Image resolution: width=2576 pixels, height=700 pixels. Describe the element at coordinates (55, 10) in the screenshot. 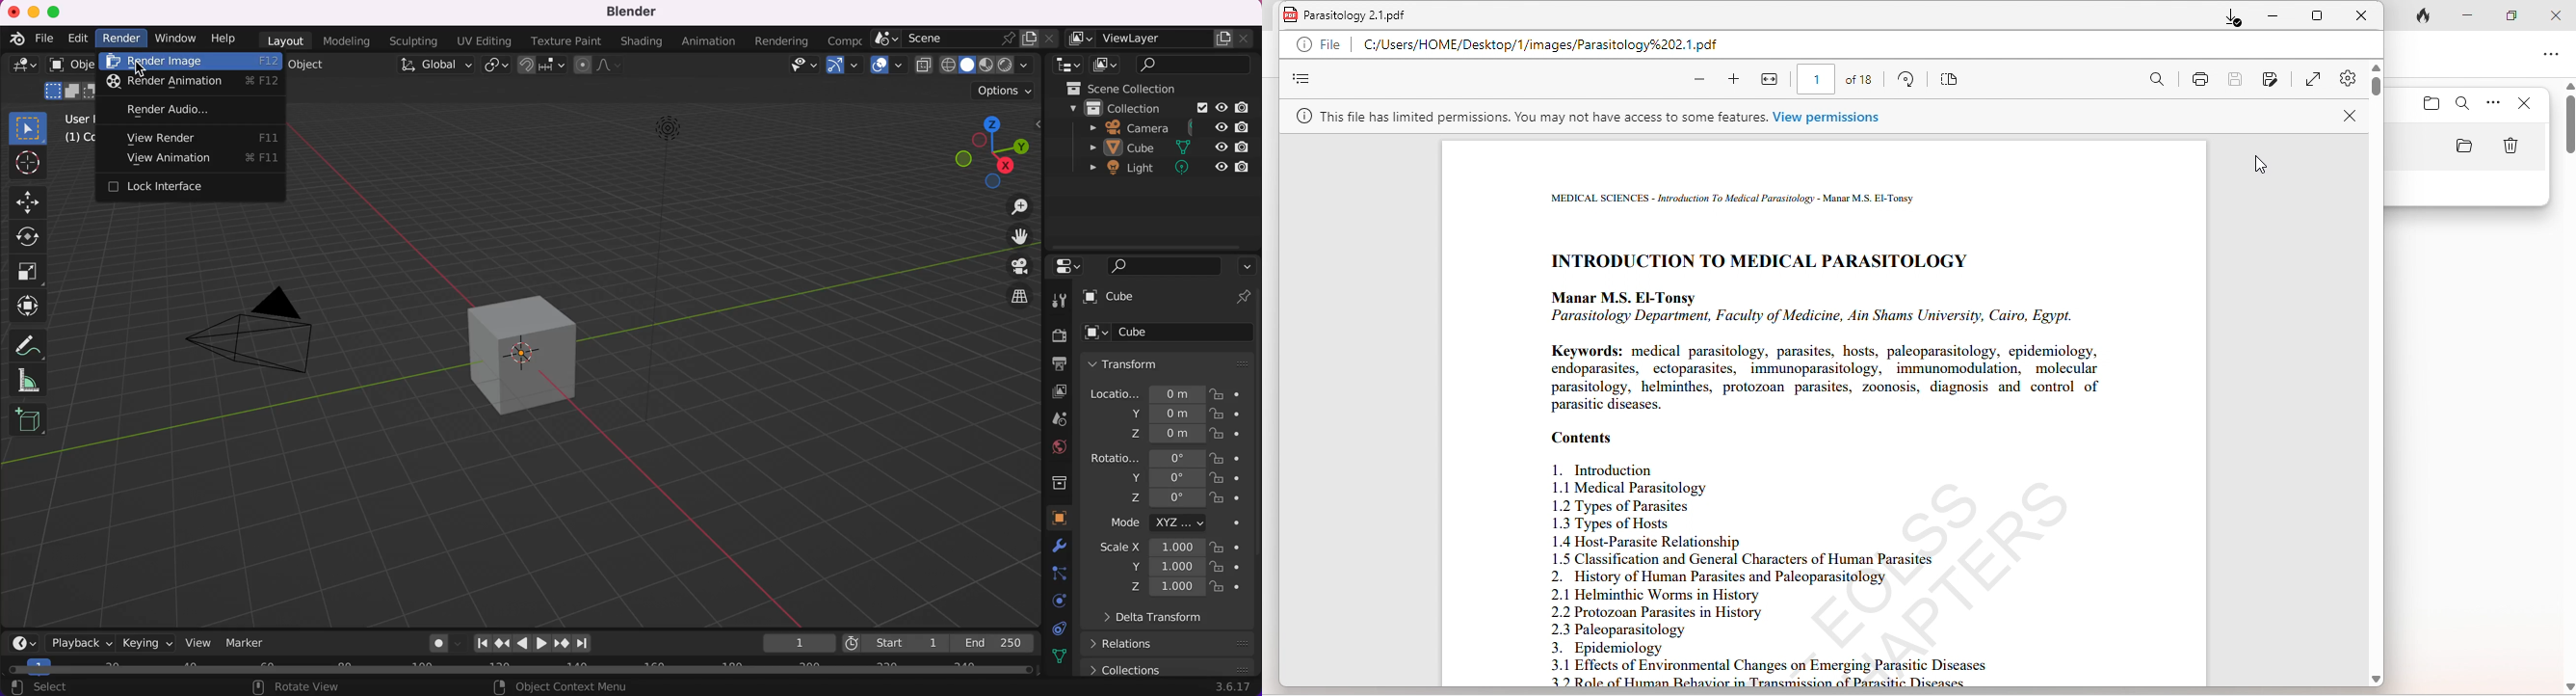

I see `maximize` at that location.